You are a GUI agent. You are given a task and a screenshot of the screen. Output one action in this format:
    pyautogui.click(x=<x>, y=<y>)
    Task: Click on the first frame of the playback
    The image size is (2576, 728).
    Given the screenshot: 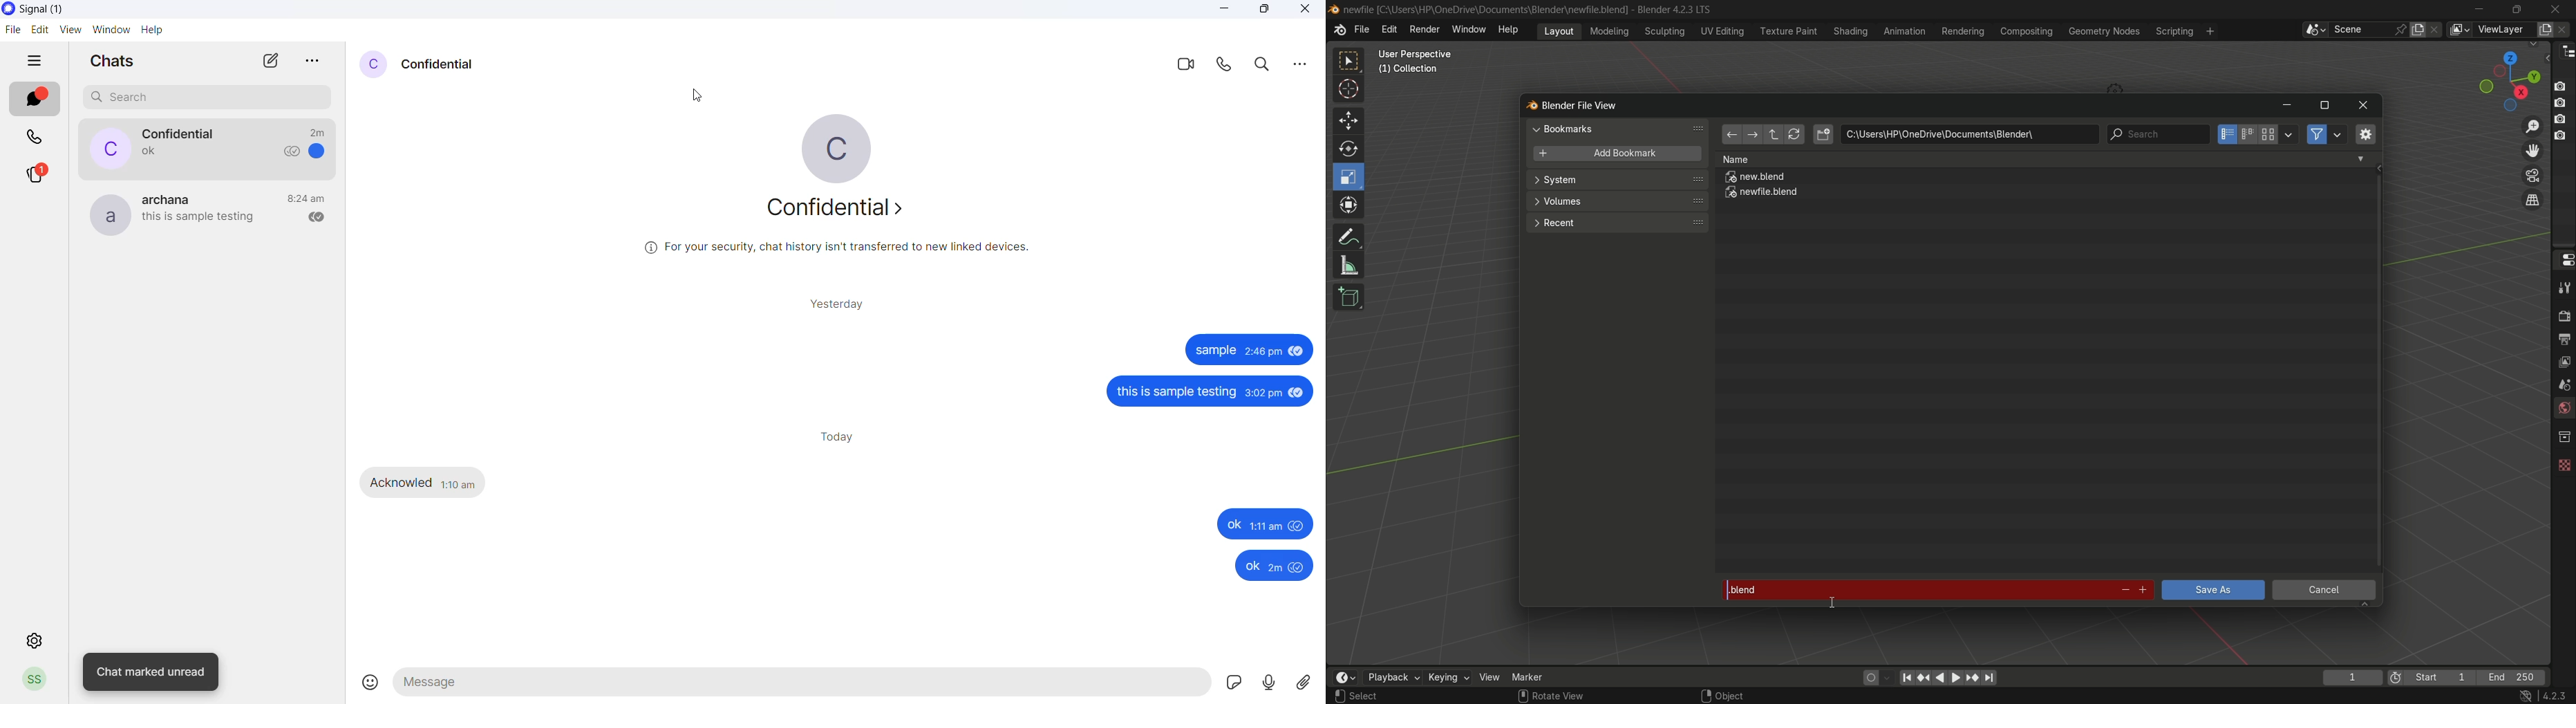 What is the action you would take?
    pyautogui.click(x=2432, y=677)
    